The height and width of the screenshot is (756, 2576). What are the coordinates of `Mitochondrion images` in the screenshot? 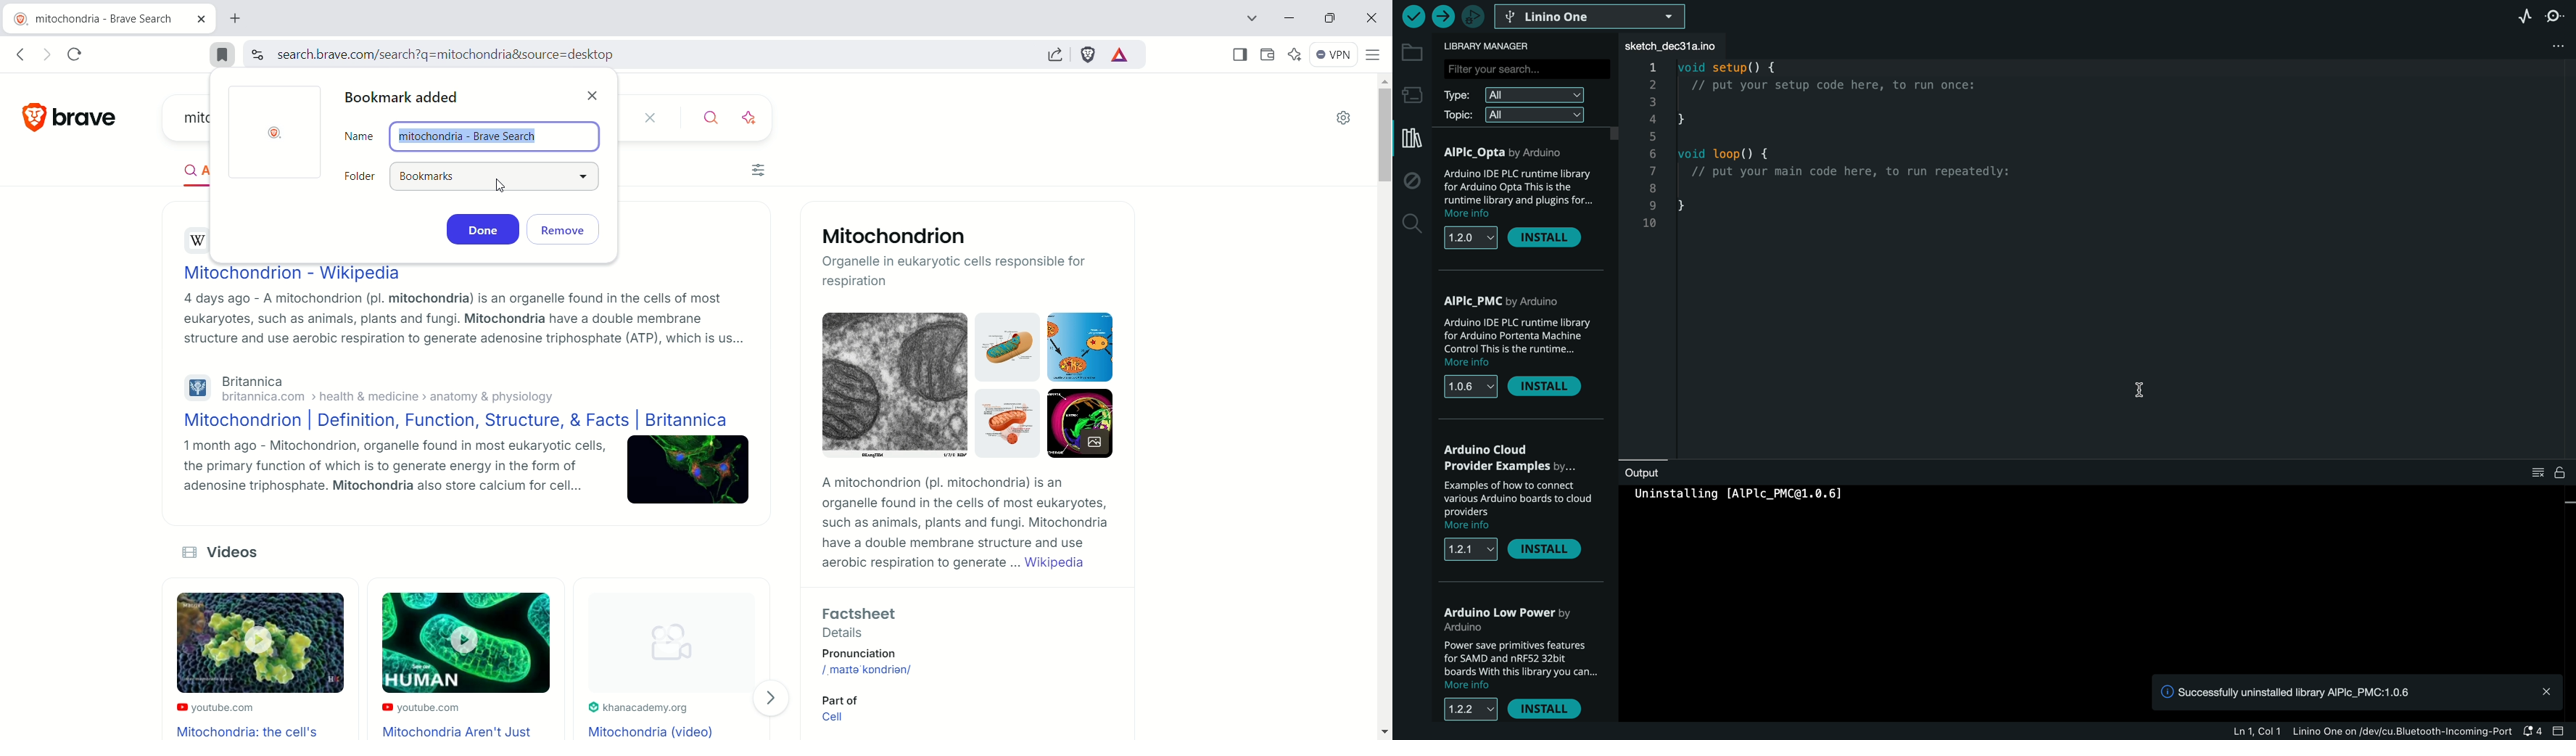 It's located at (960, 390).